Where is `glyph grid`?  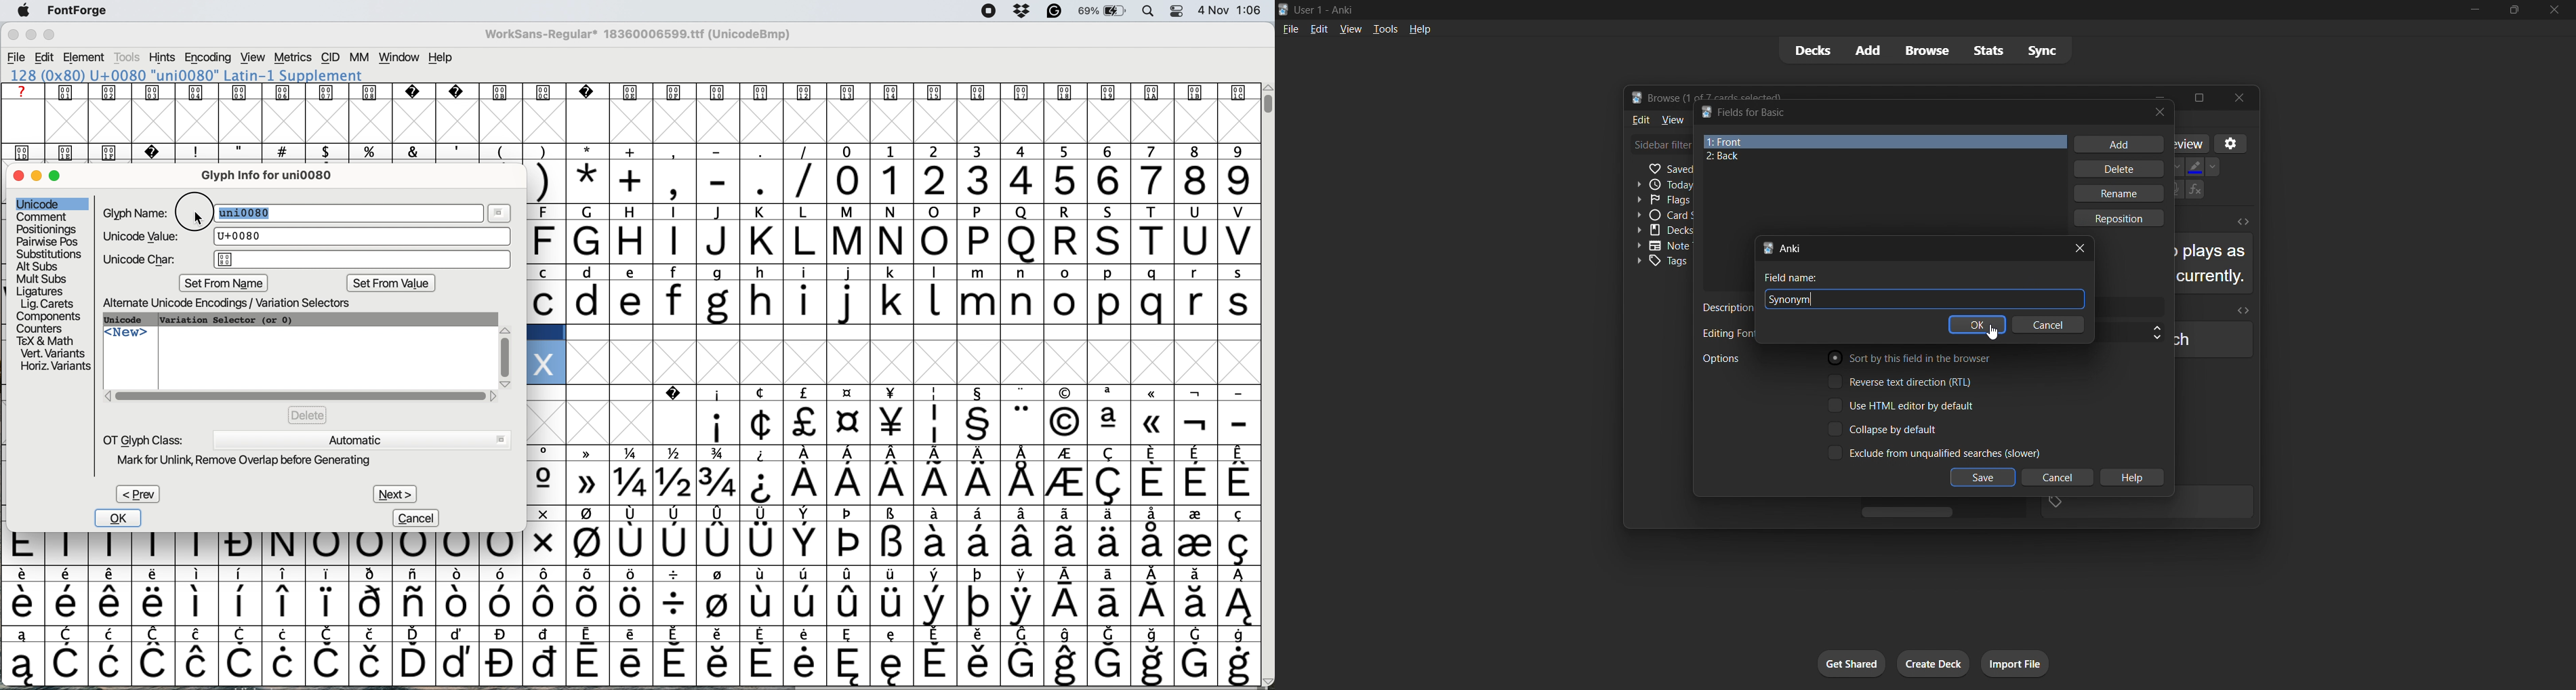 glyph grid is located at coordinates (636, 122).